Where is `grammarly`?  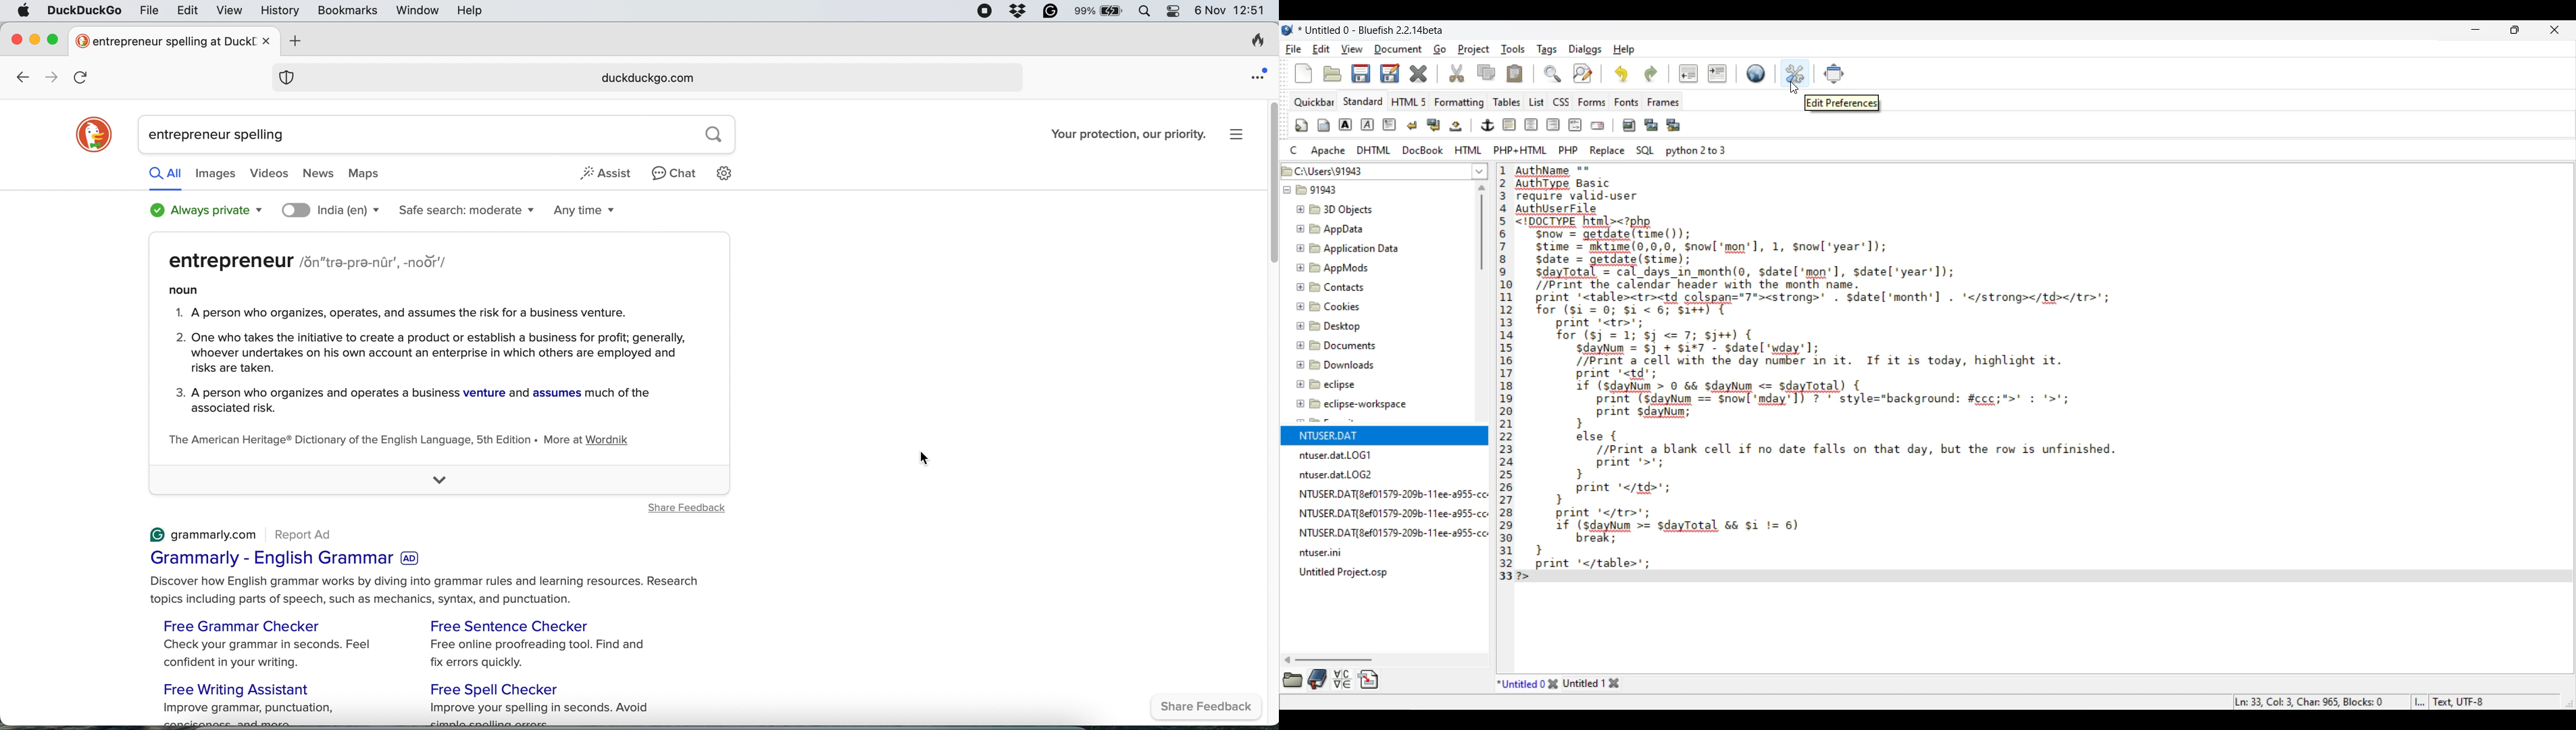 grammarly is located at coordinates (1050, 11).